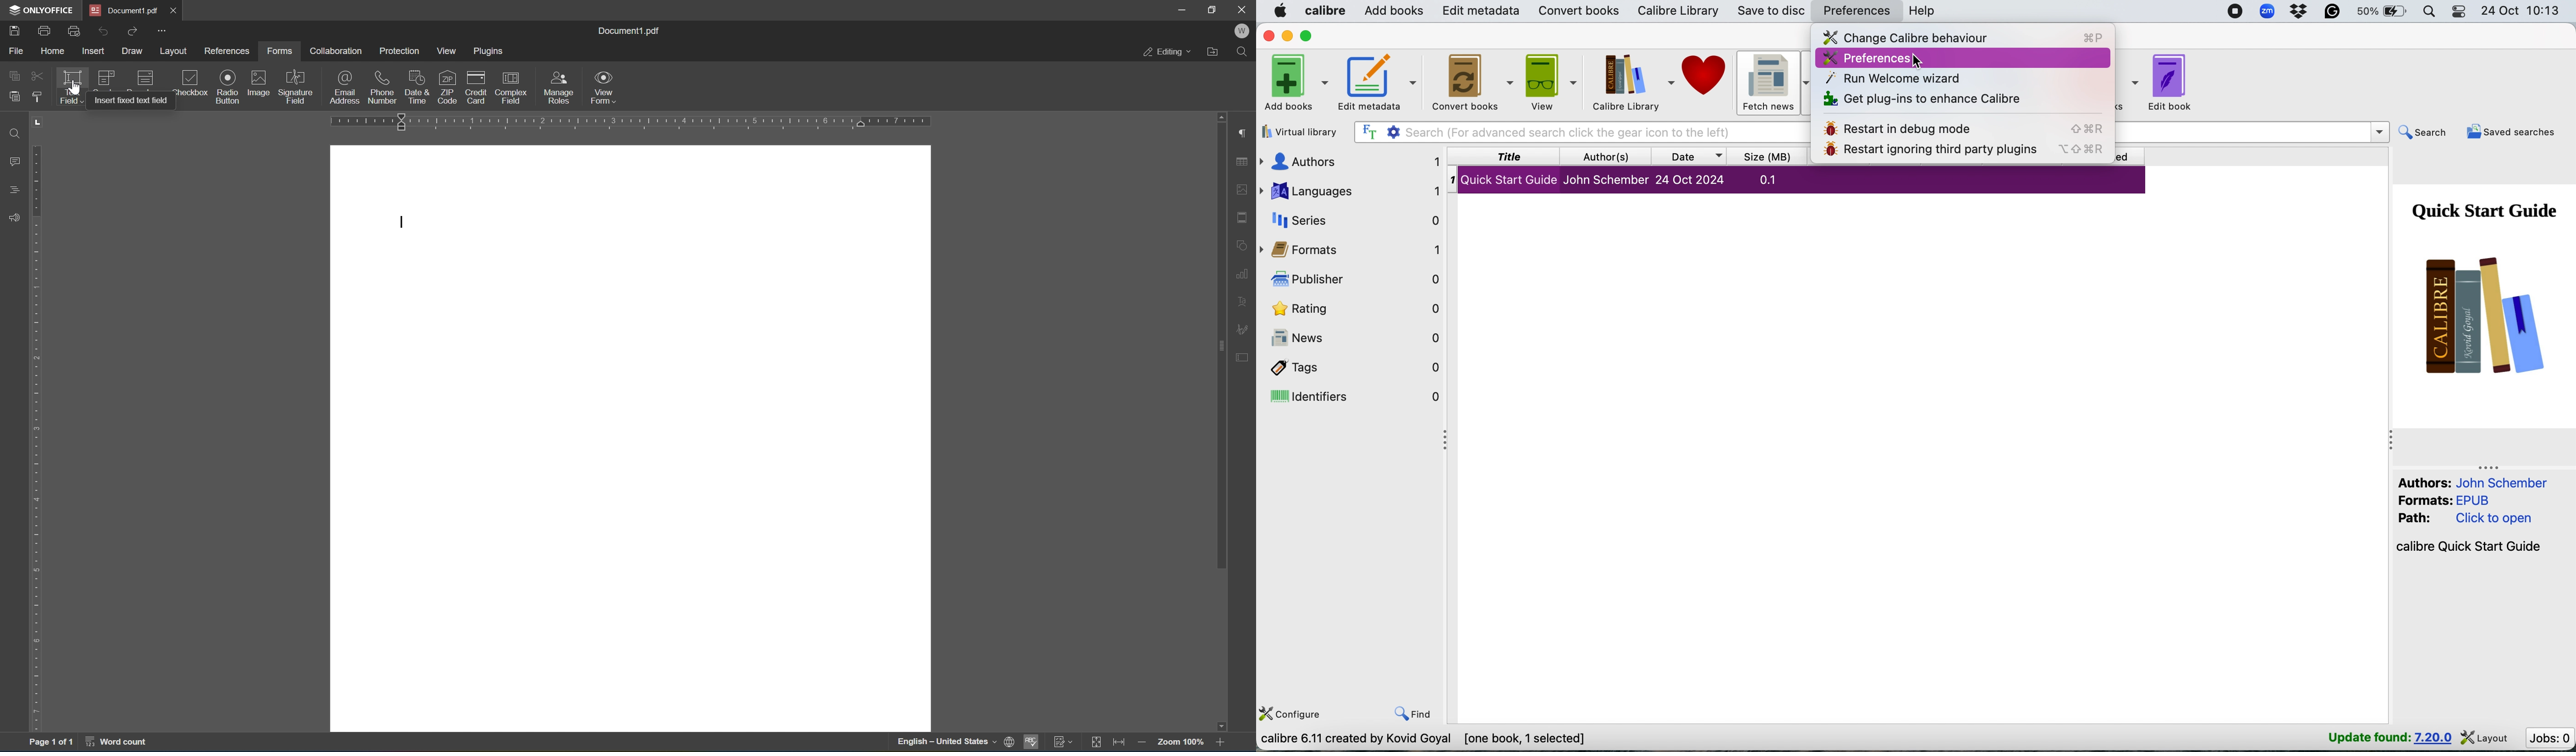  Describe the element at coordinates (1611, 156) in the screenshot. I see `author` at that location.